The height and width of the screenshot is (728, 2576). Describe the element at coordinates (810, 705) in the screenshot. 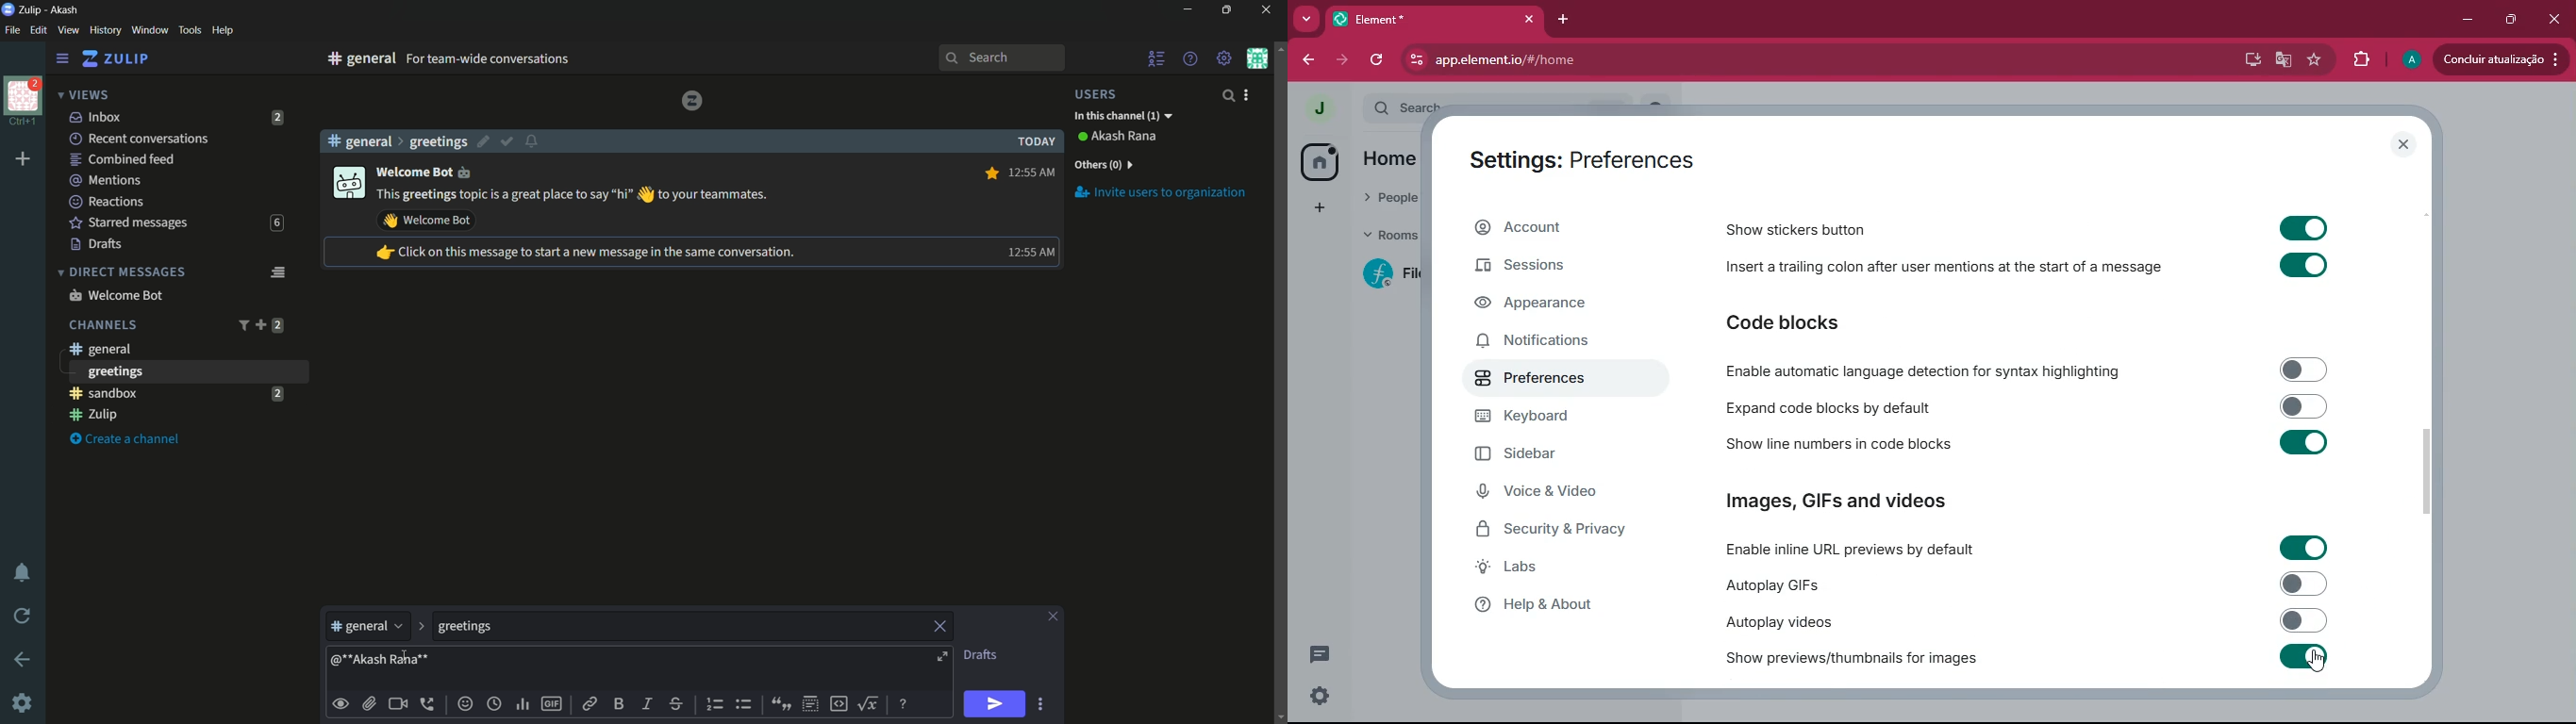

I see `spoiler` at that location.